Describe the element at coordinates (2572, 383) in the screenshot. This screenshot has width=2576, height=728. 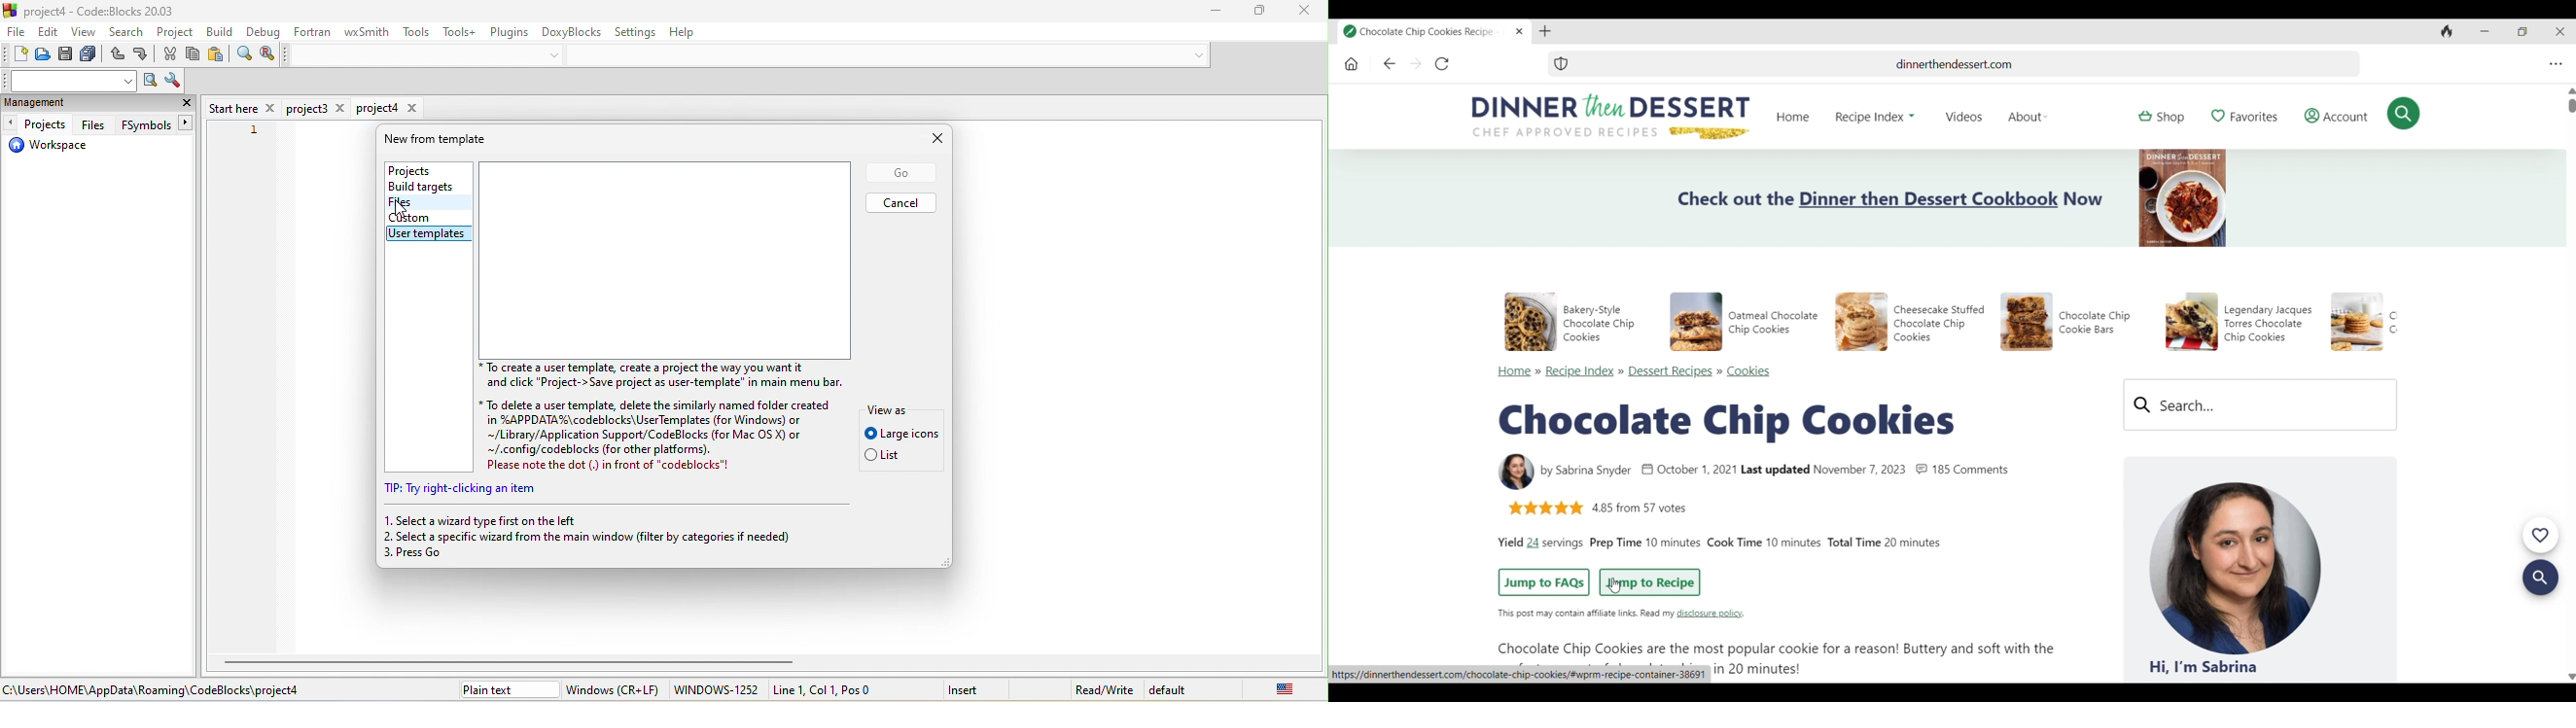
I see `Vertical slide bar` at that location.